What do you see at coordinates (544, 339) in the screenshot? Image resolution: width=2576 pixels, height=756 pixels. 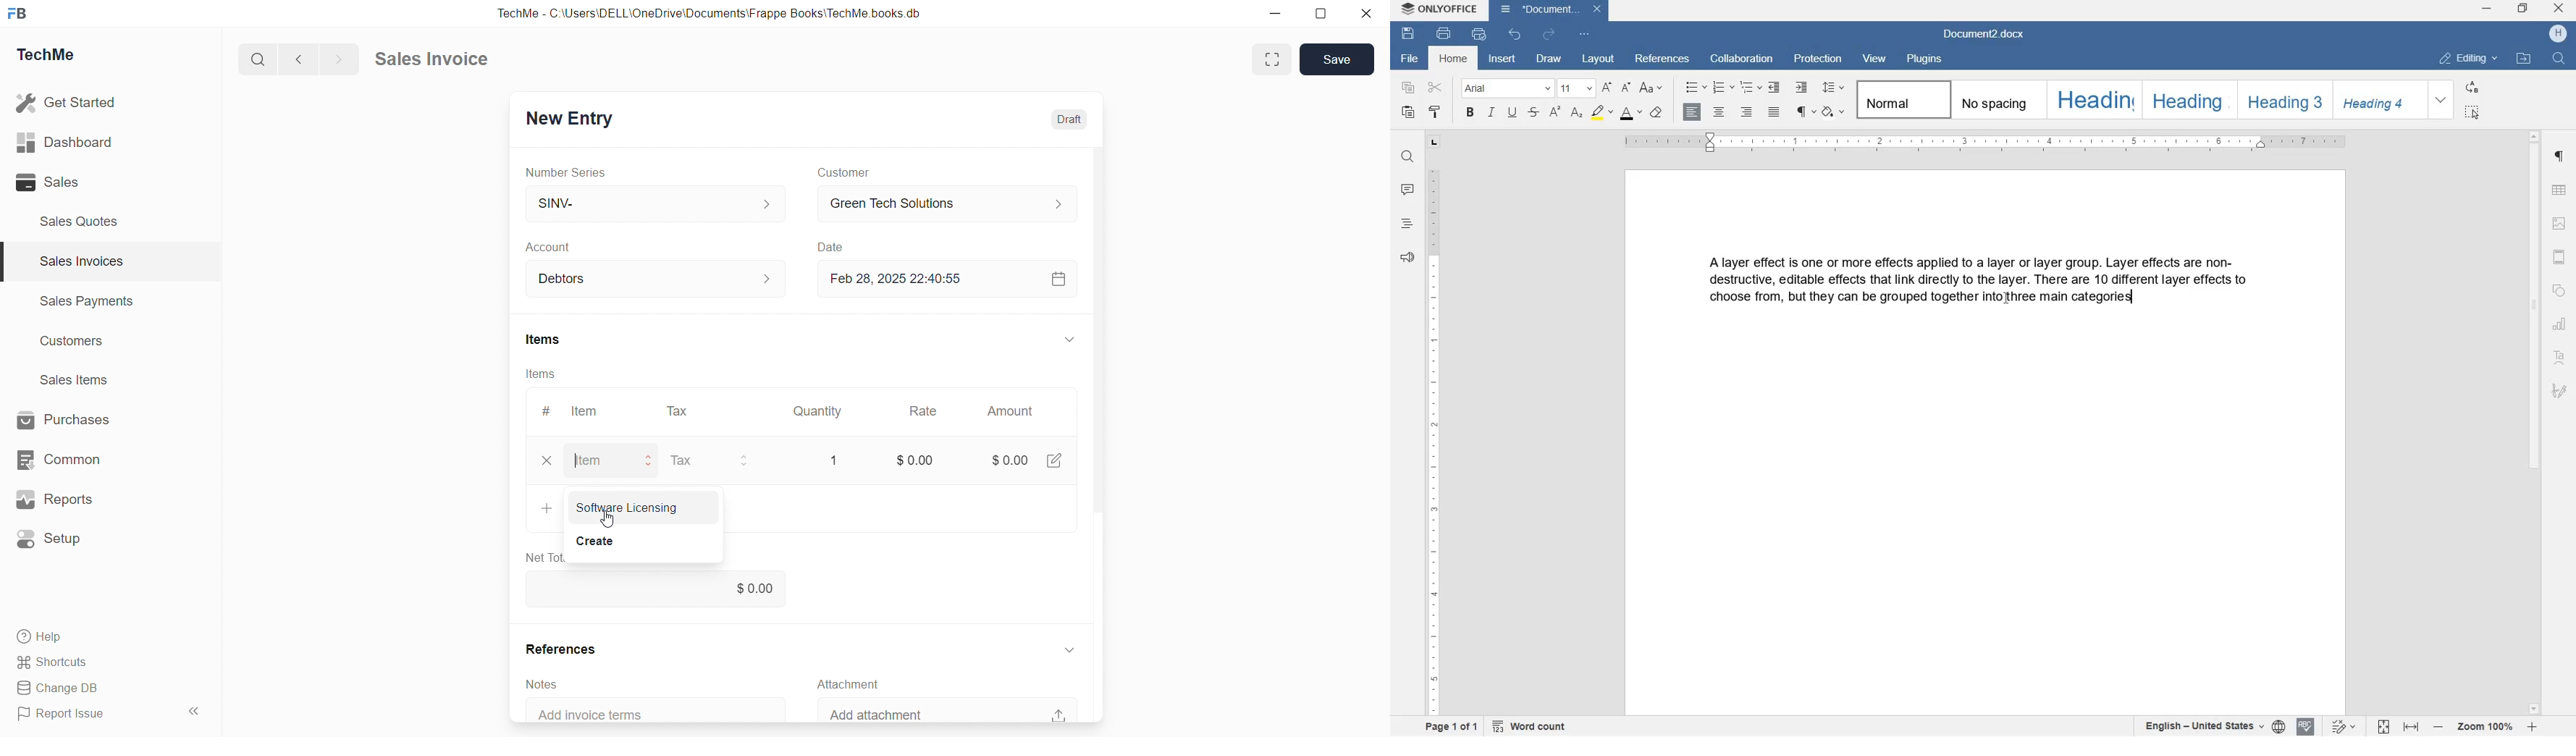 I see `Items` at bounding box center [544, 339].